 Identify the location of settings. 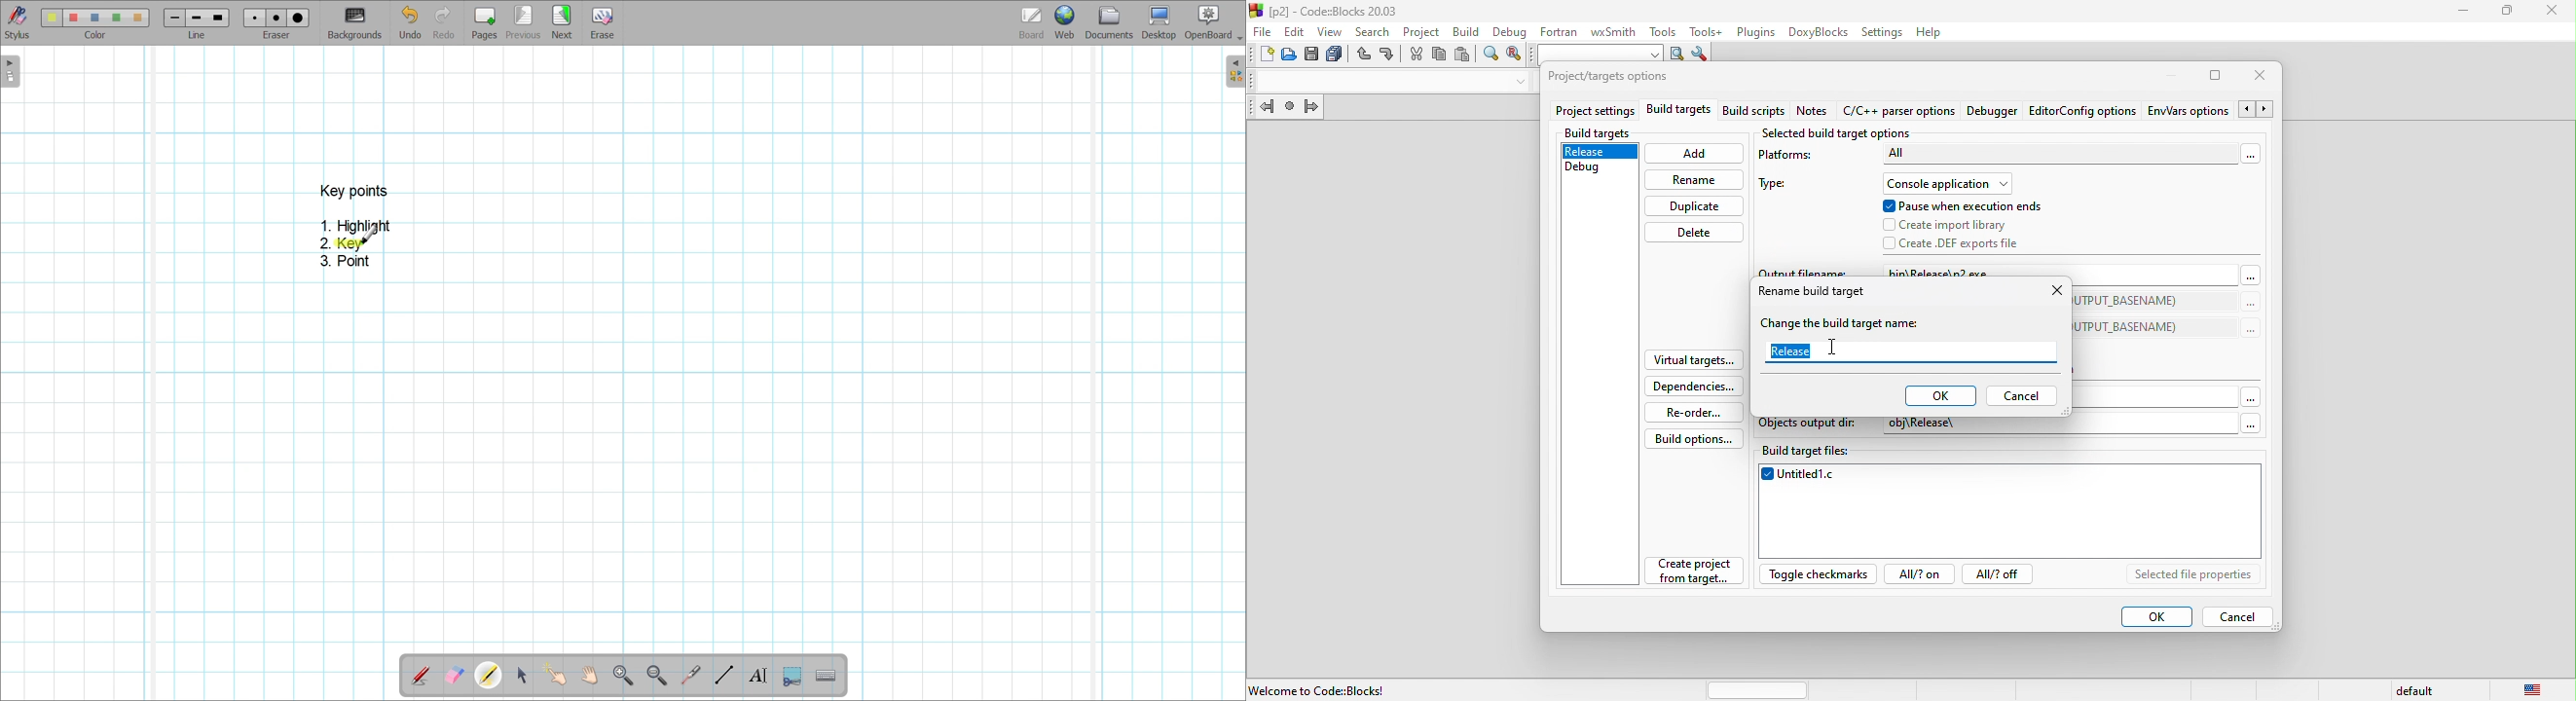
(1882, 31).